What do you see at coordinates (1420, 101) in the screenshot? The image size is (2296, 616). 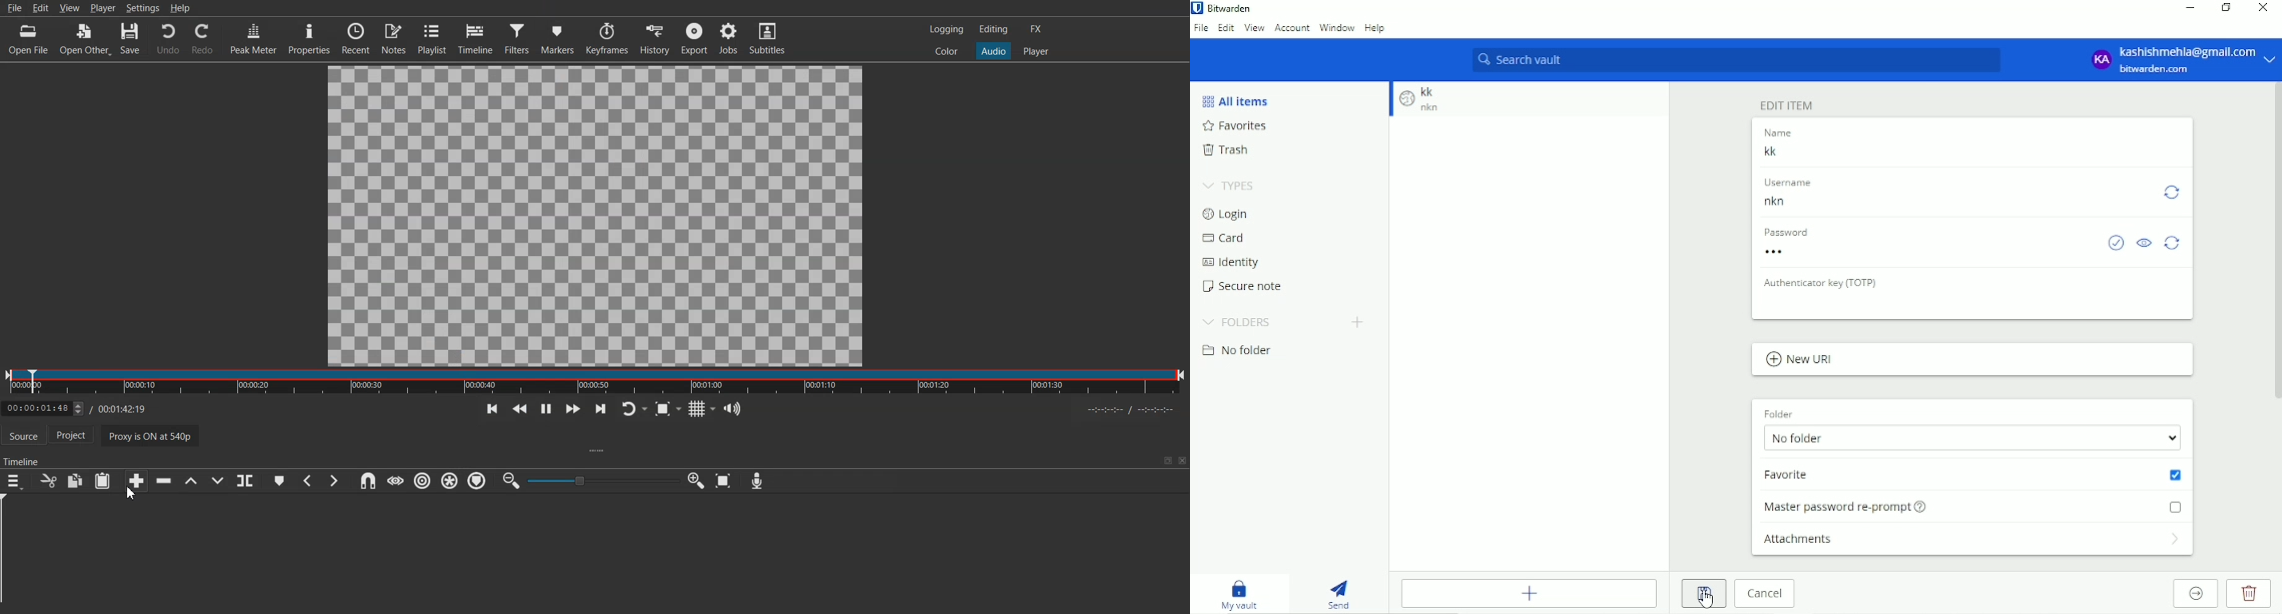 I see `Item` at bounding box center [1420, 101].